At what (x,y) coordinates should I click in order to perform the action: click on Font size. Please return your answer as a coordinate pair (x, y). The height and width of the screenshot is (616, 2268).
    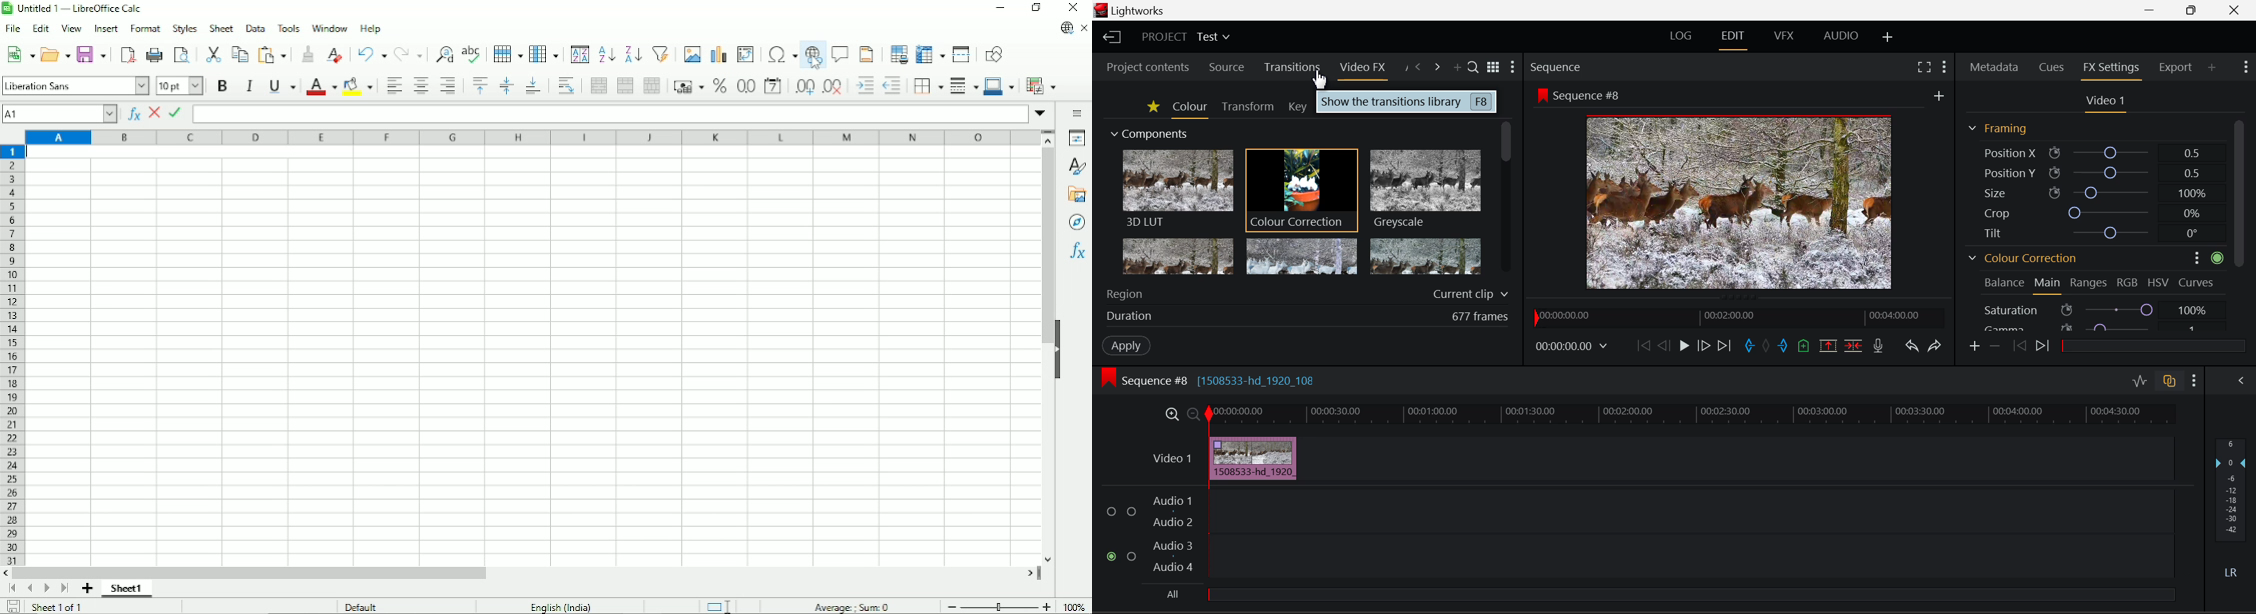
    Looking at the image, I should click on (181, 85).